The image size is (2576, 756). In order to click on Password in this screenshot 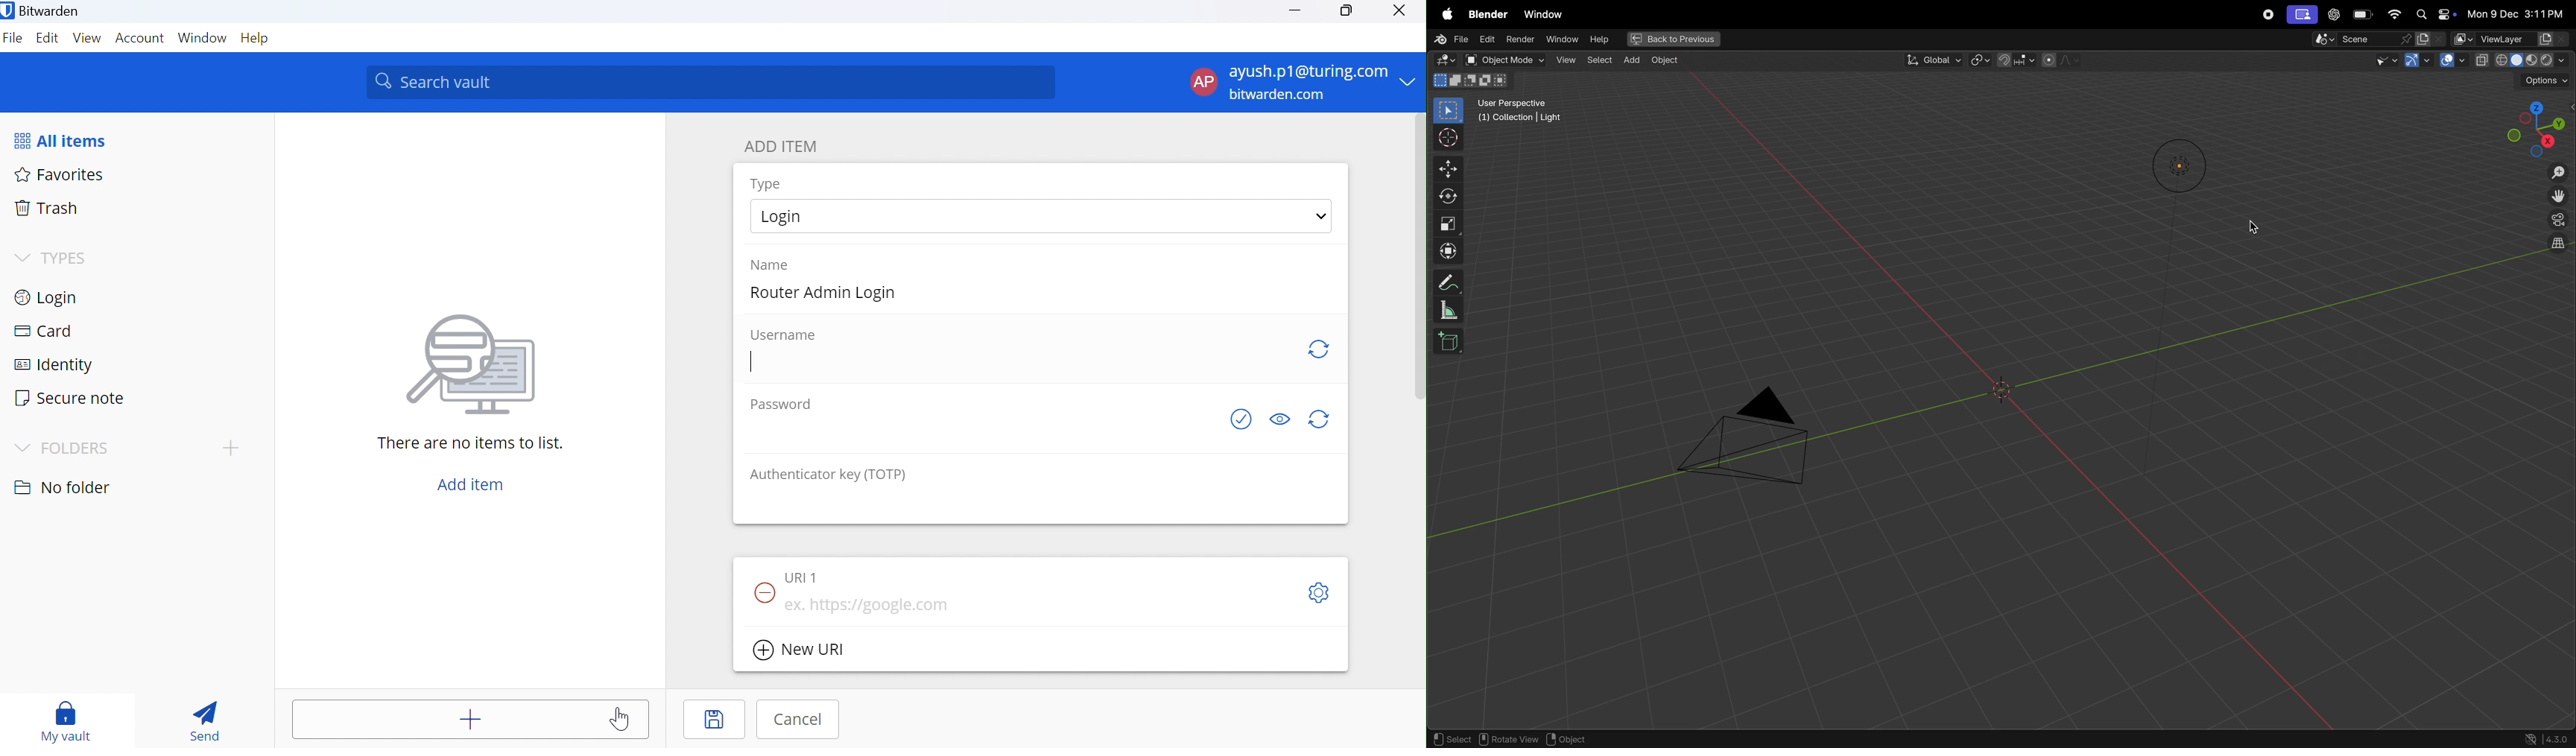, I will do `click(779, 403)`.